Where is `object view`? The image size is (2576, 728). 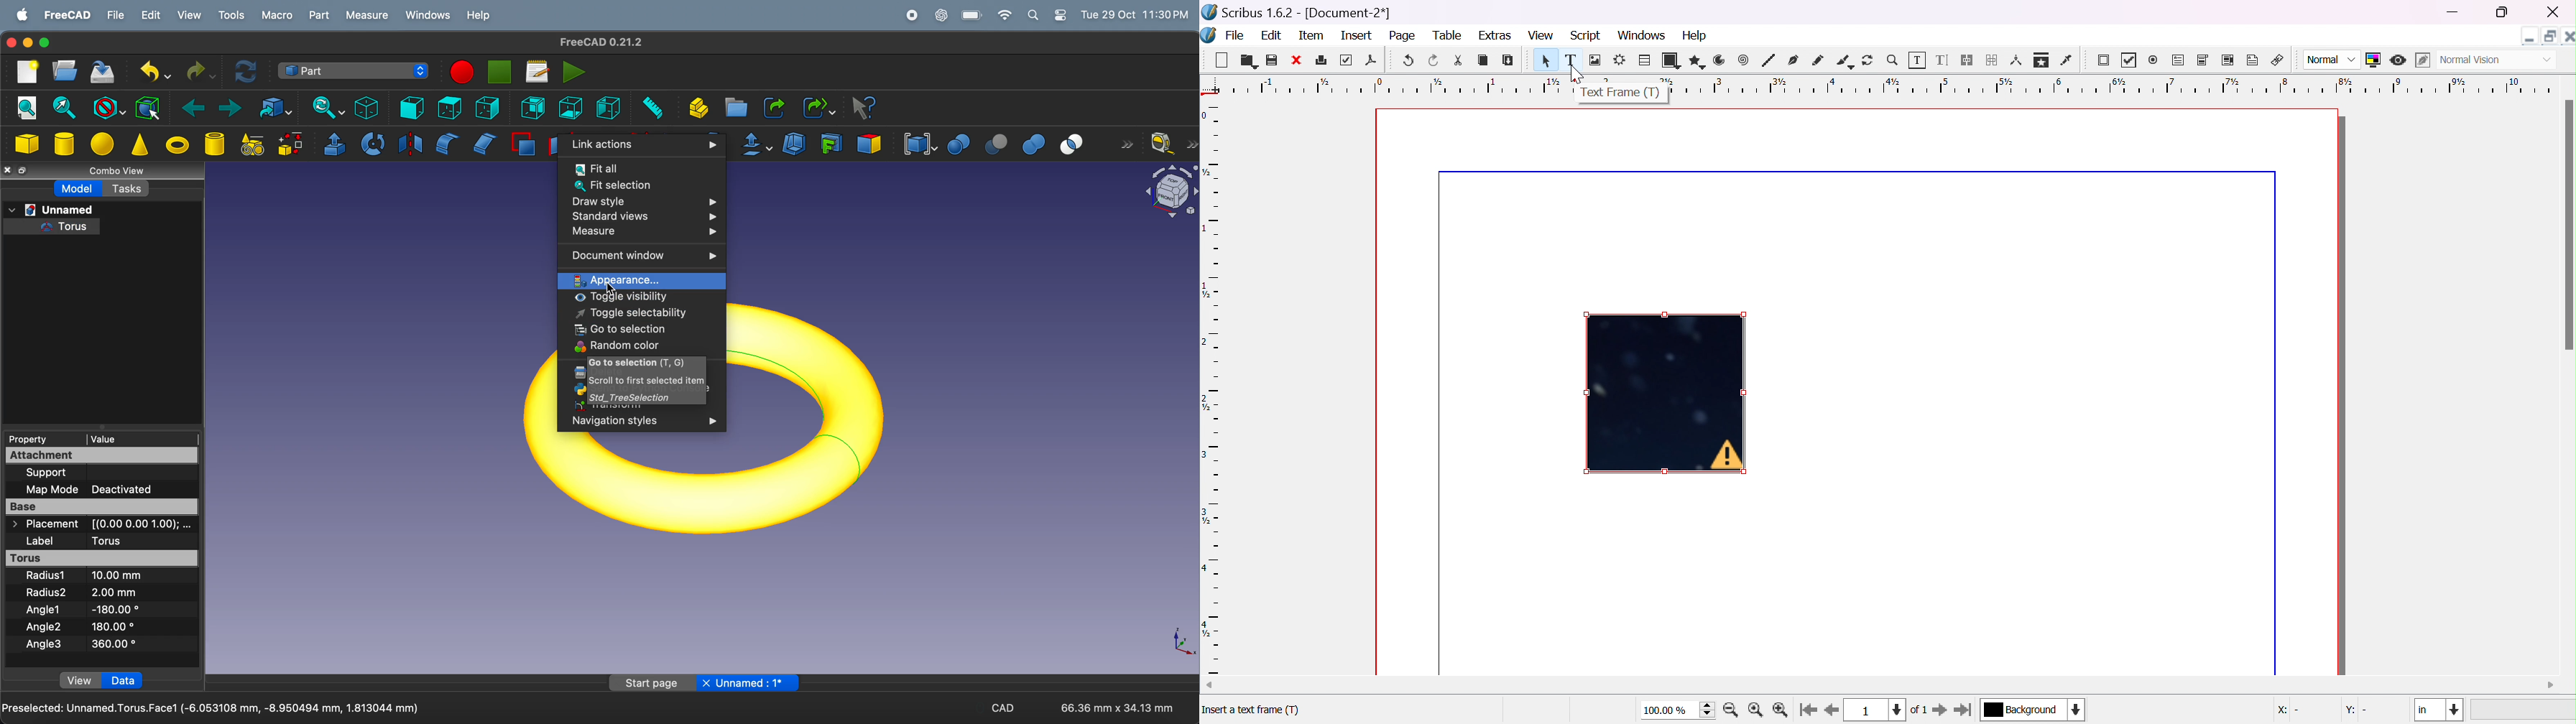 object view is located at coordinates (1170, 193).